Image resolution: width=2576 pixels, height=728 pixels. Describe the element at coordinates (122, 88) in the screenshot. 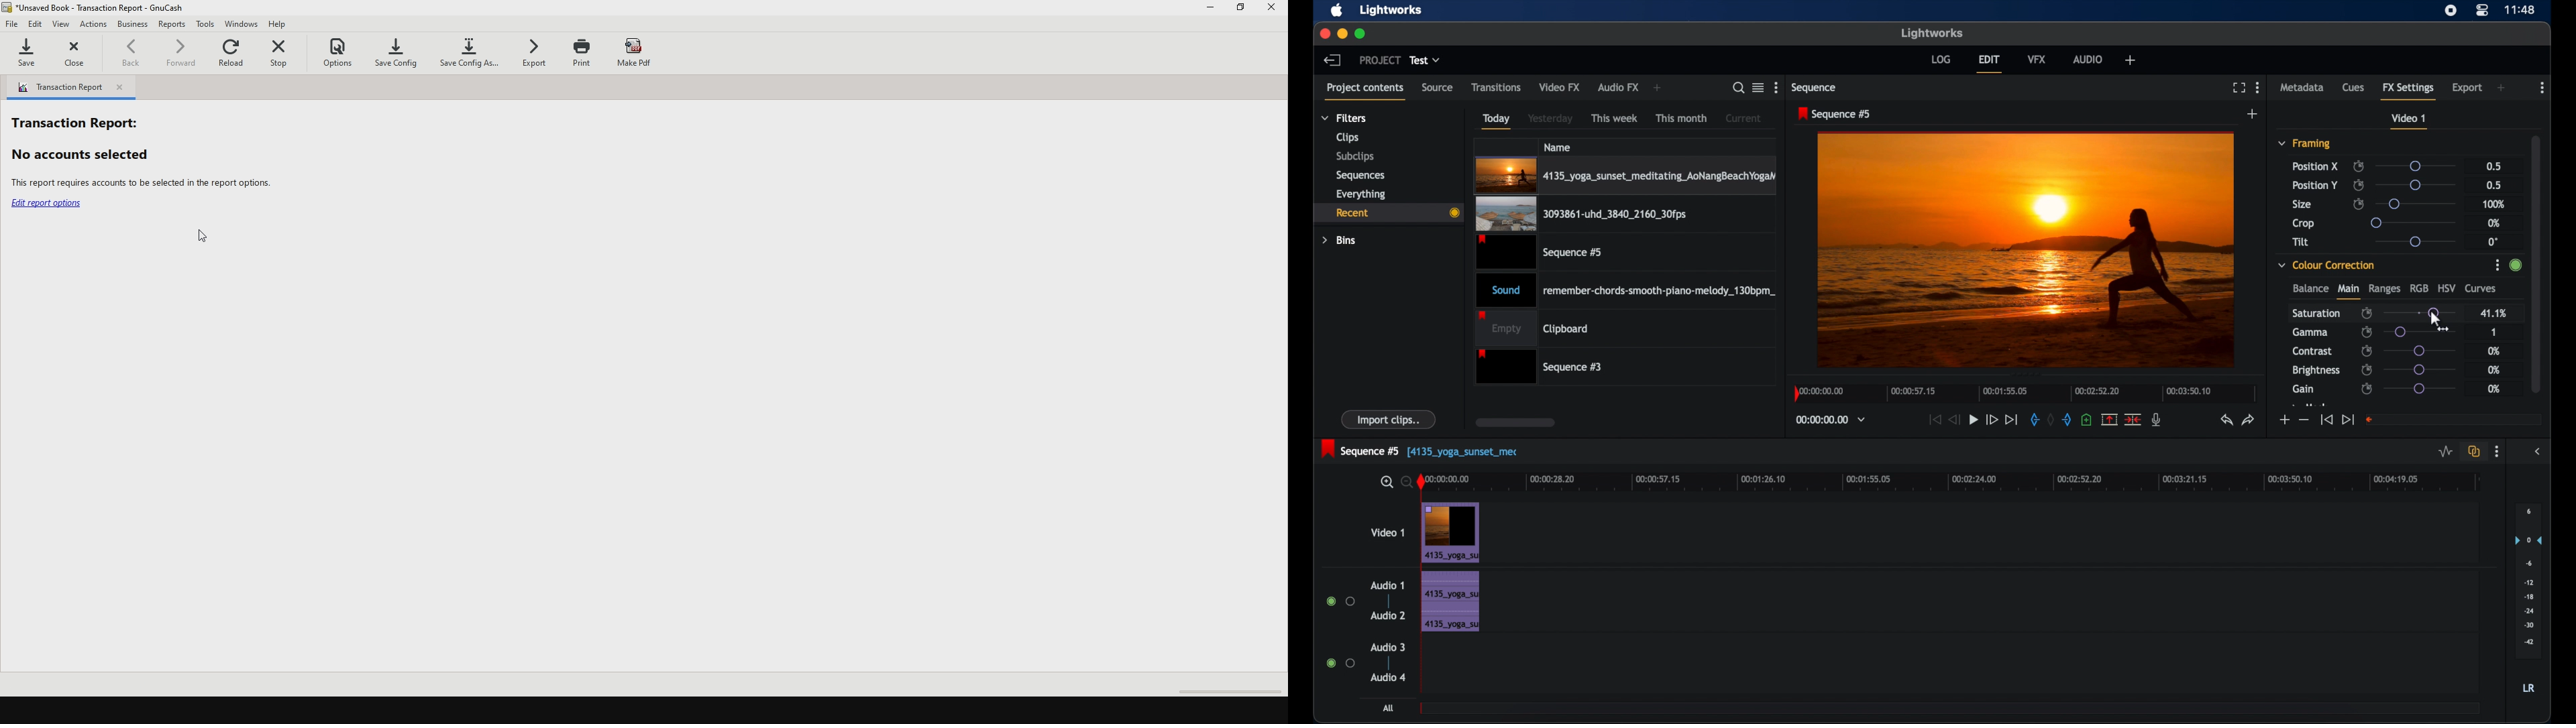

I see `close` at that location.